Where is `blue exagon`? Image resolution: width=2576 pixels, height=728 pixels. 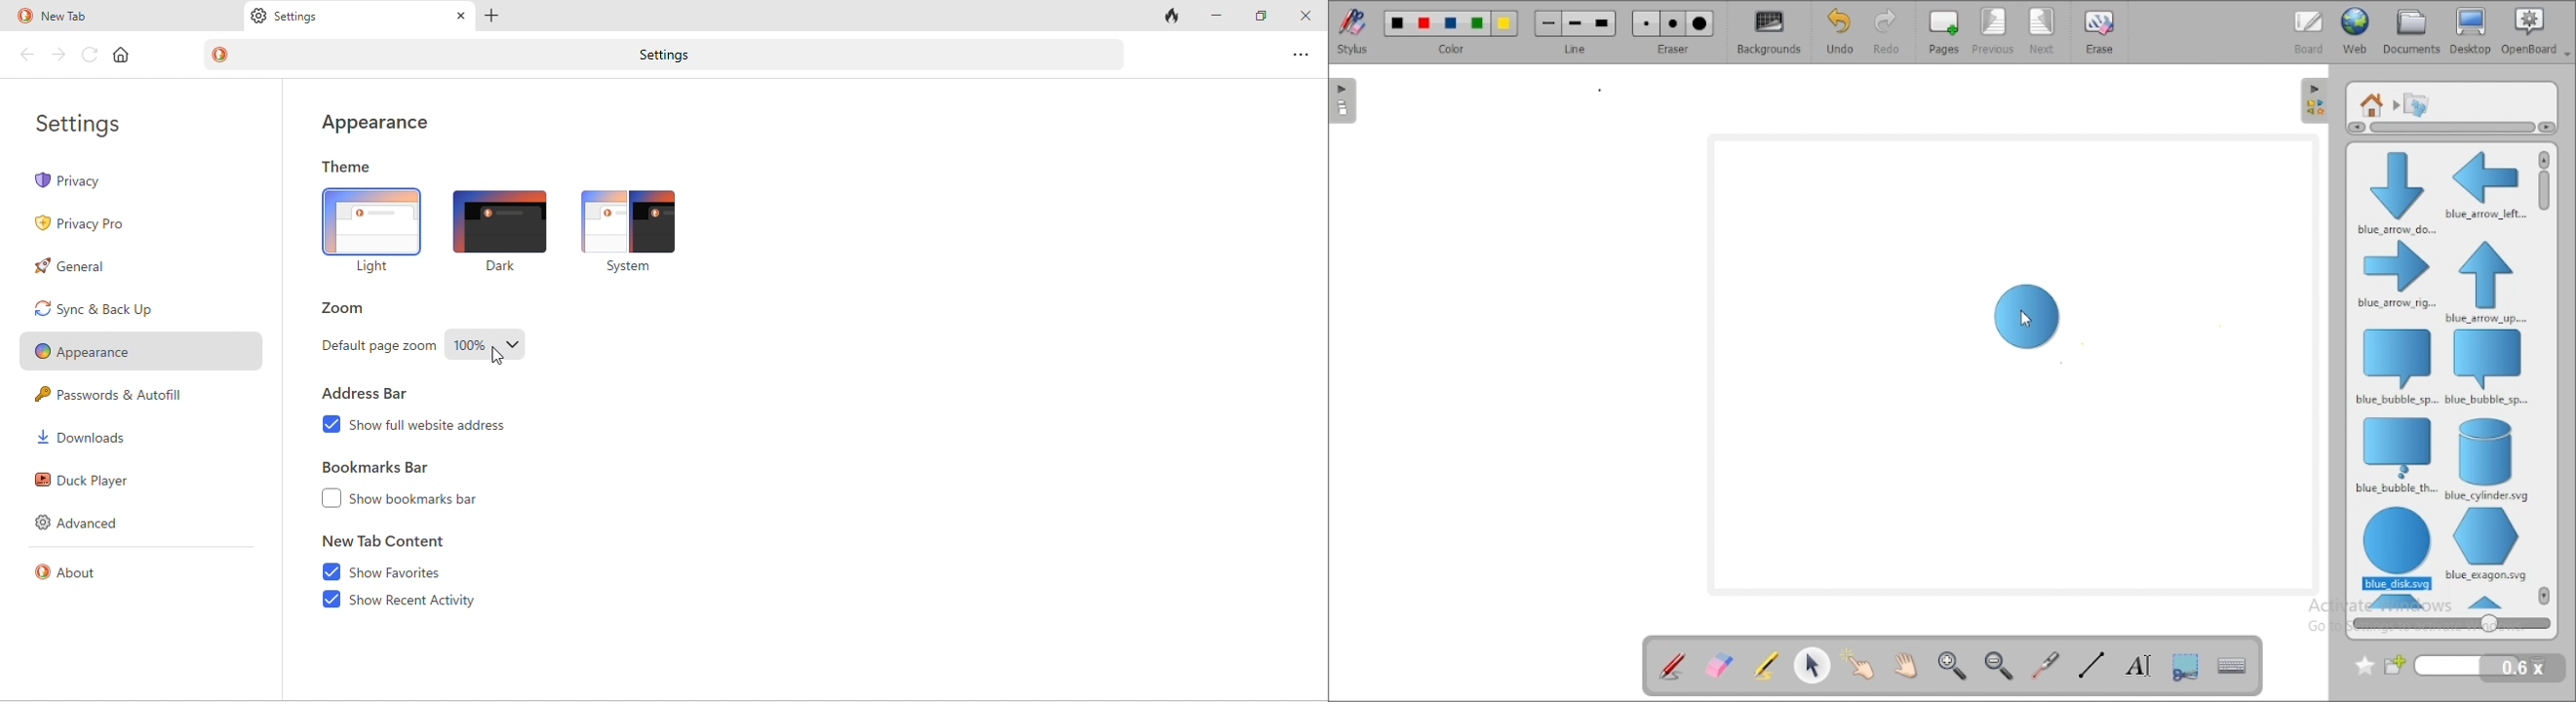 blue exagon is located at coordinates (2485, 544).